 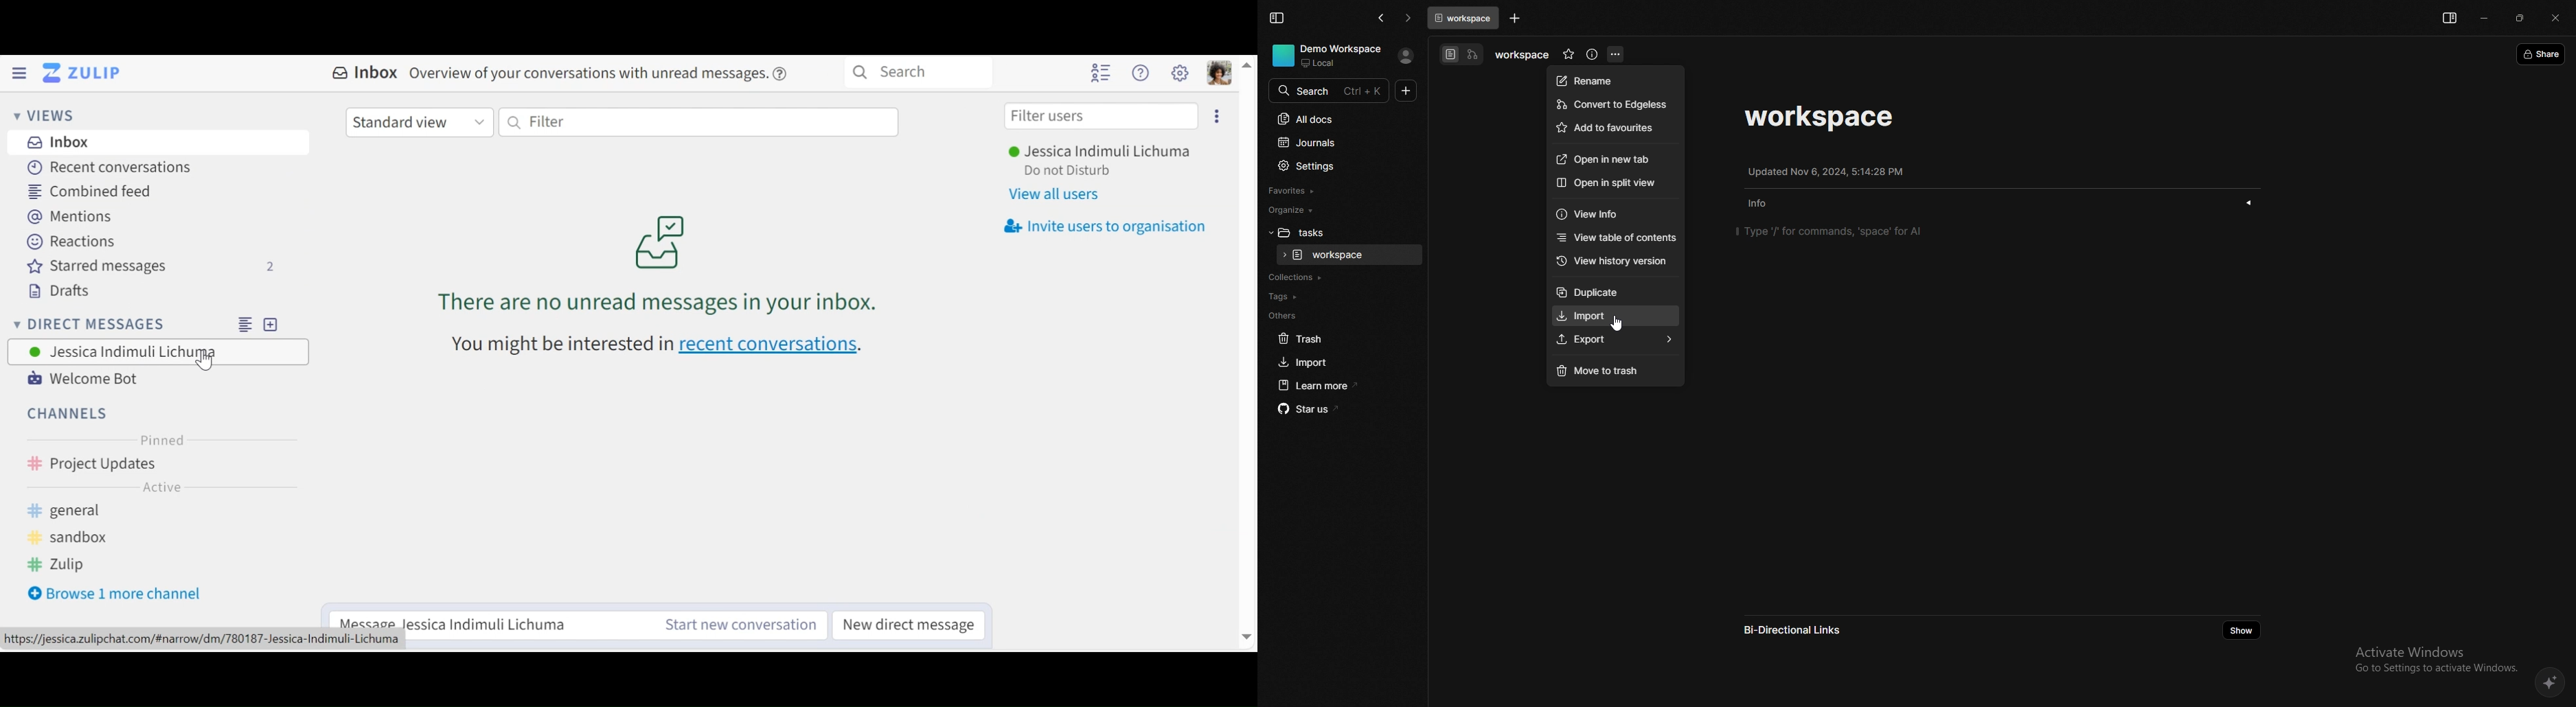 What do you see at coordinates (1141, 72) in the screenshot?
I see `Help Menu` at bounding box center [1141, 72].